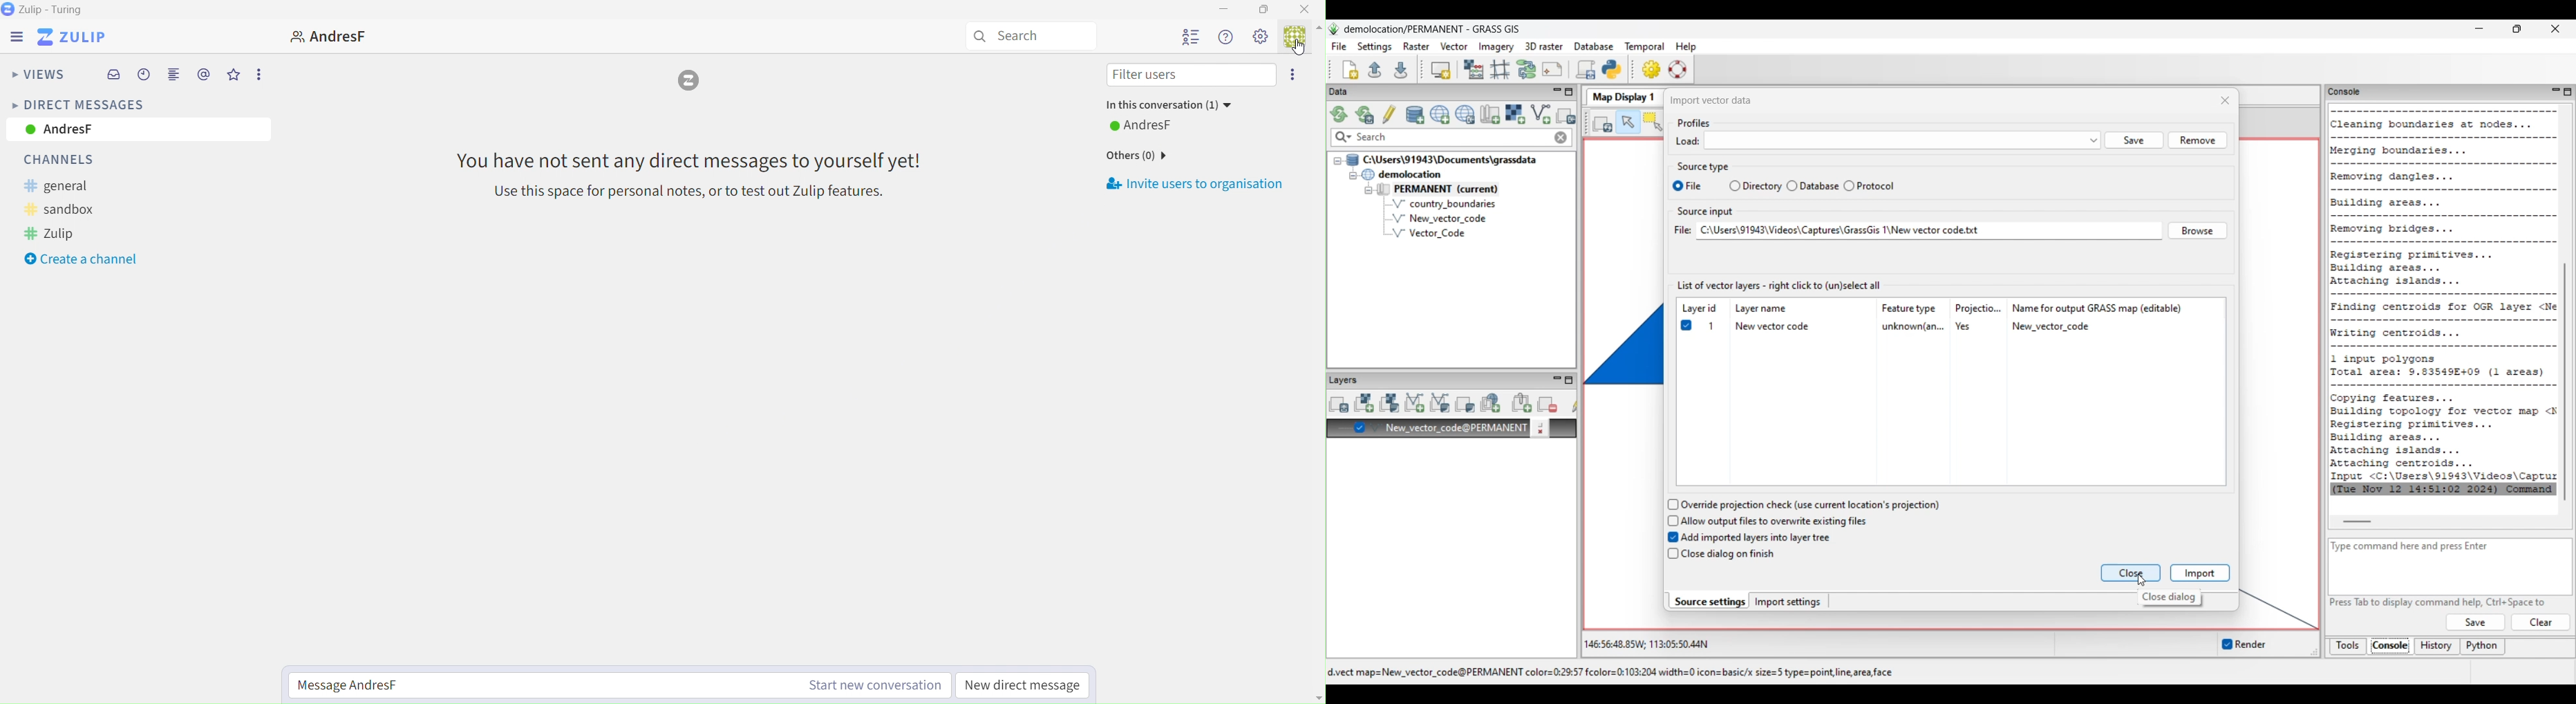  What do you see at coordinates (1158, 124) in the screenshot?
I see `AndresF` at bounding box center [1158, 124].